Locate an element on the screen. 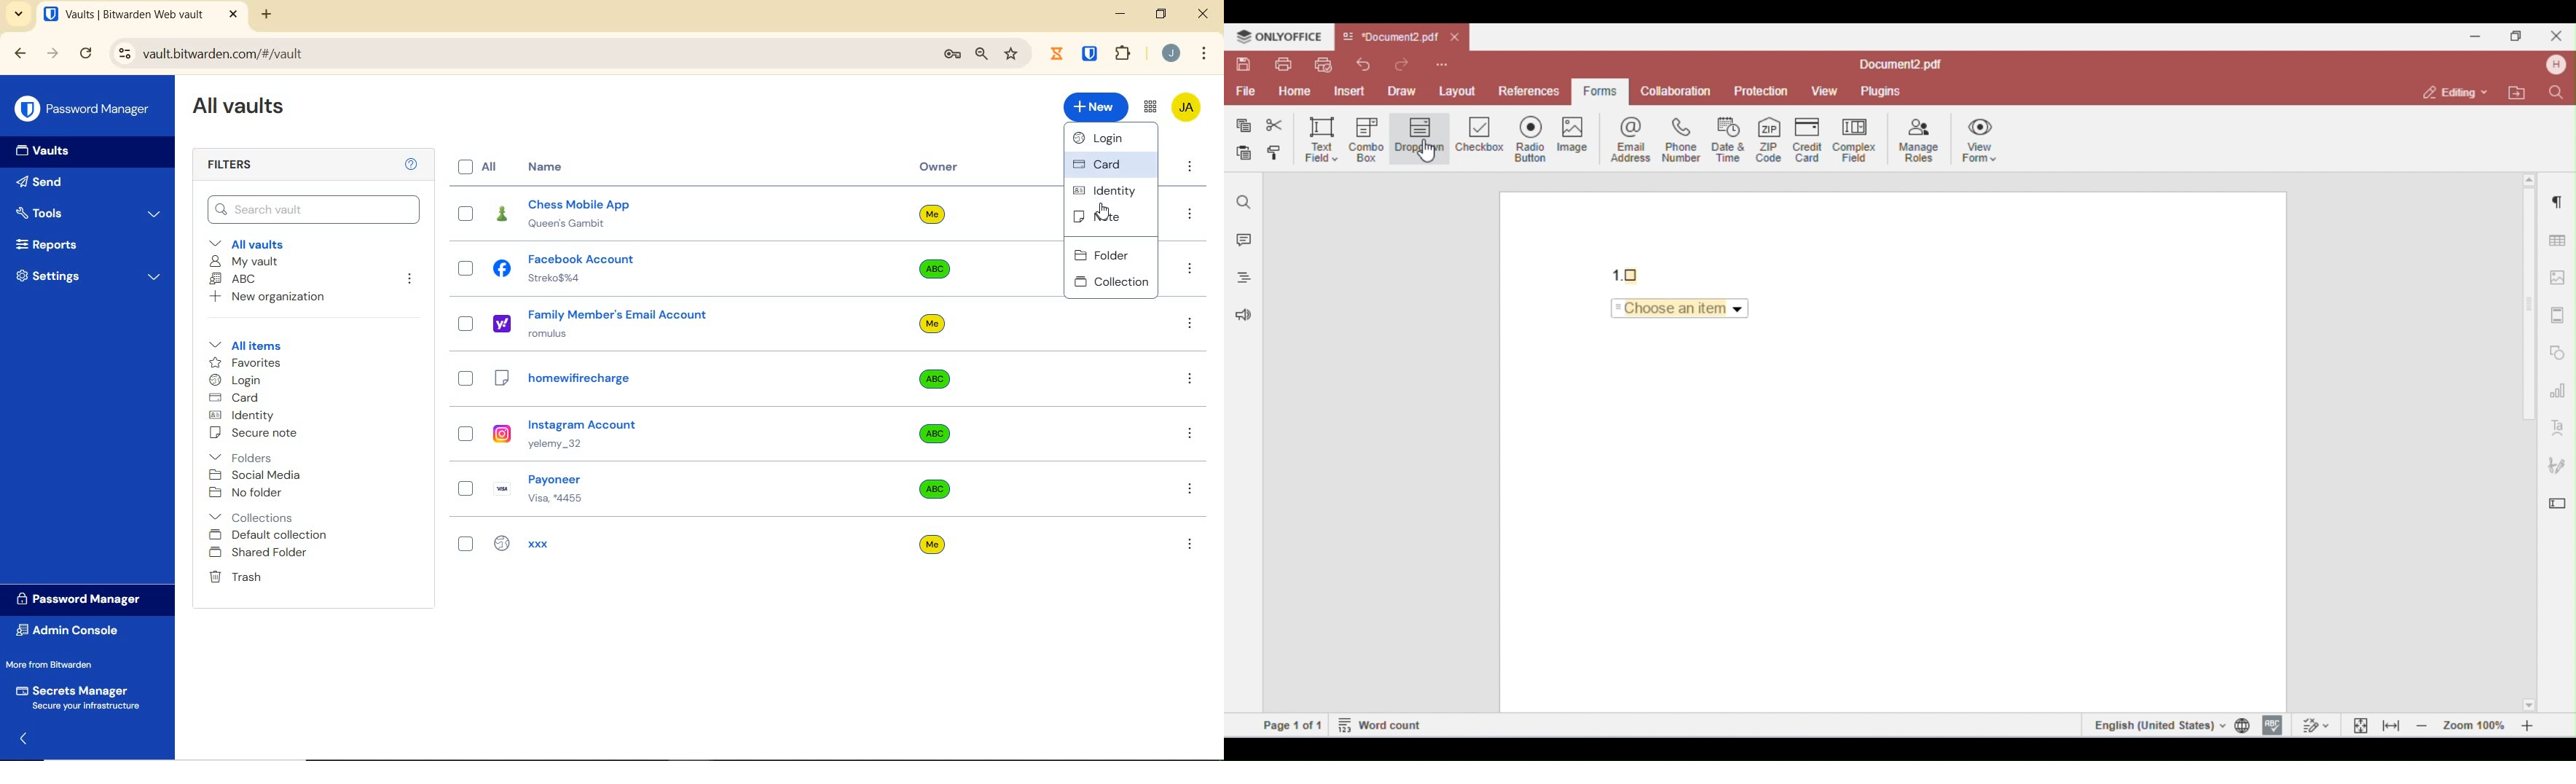 The width and height of the screenshot is (2576, 784). Jibril Extension is located at coordinates (1059, 53).